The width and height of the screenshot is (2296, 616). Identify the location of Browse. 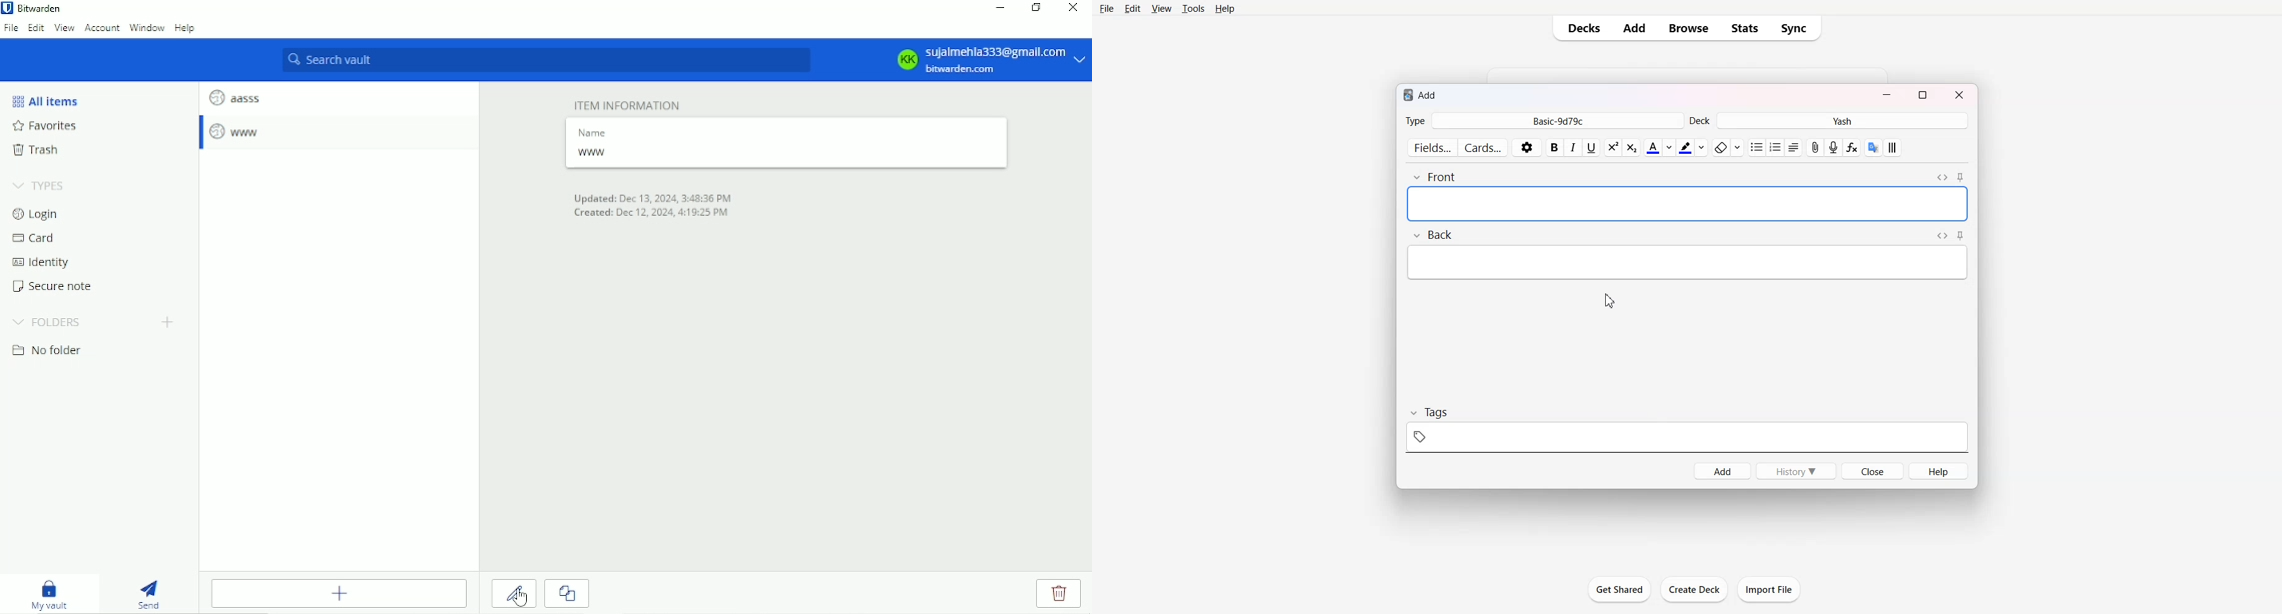
(1687, 28).